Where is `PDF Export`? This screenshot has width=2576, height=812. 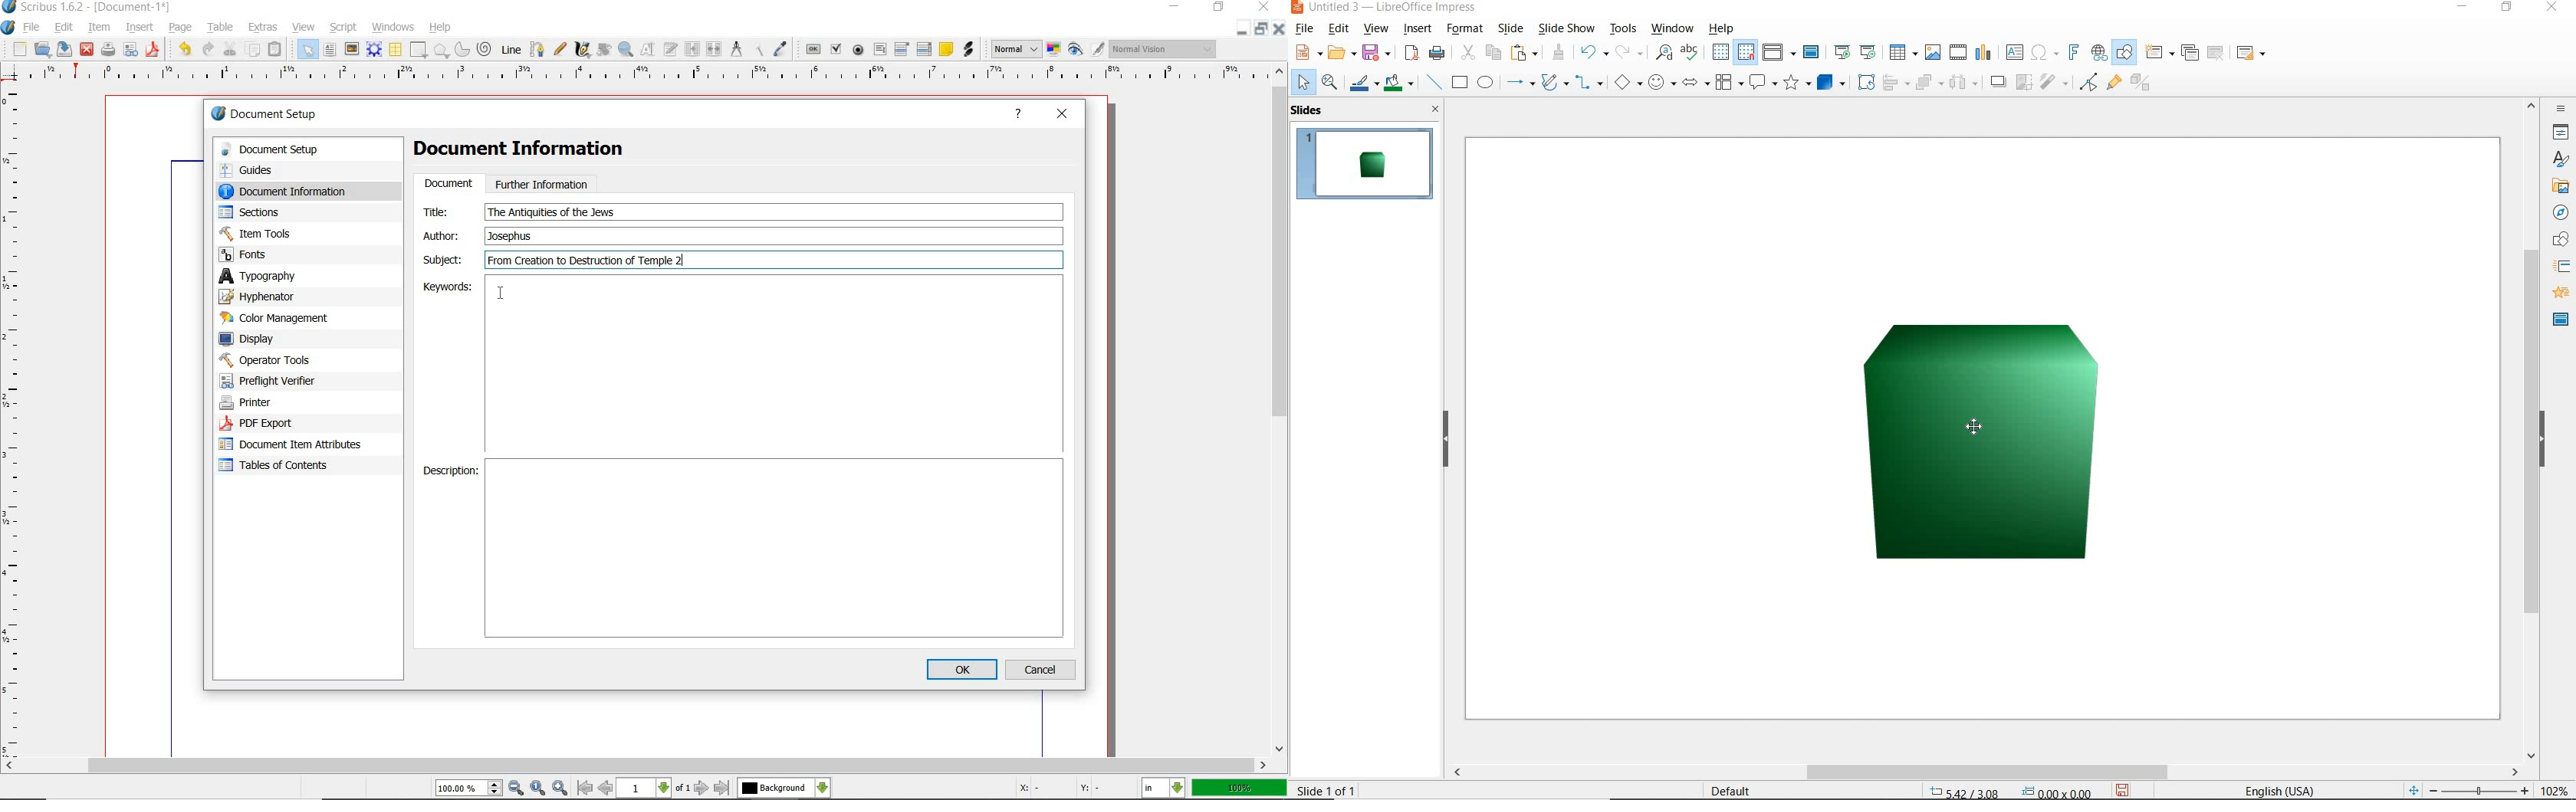
PDF Export is located at coordinates (284, 423).